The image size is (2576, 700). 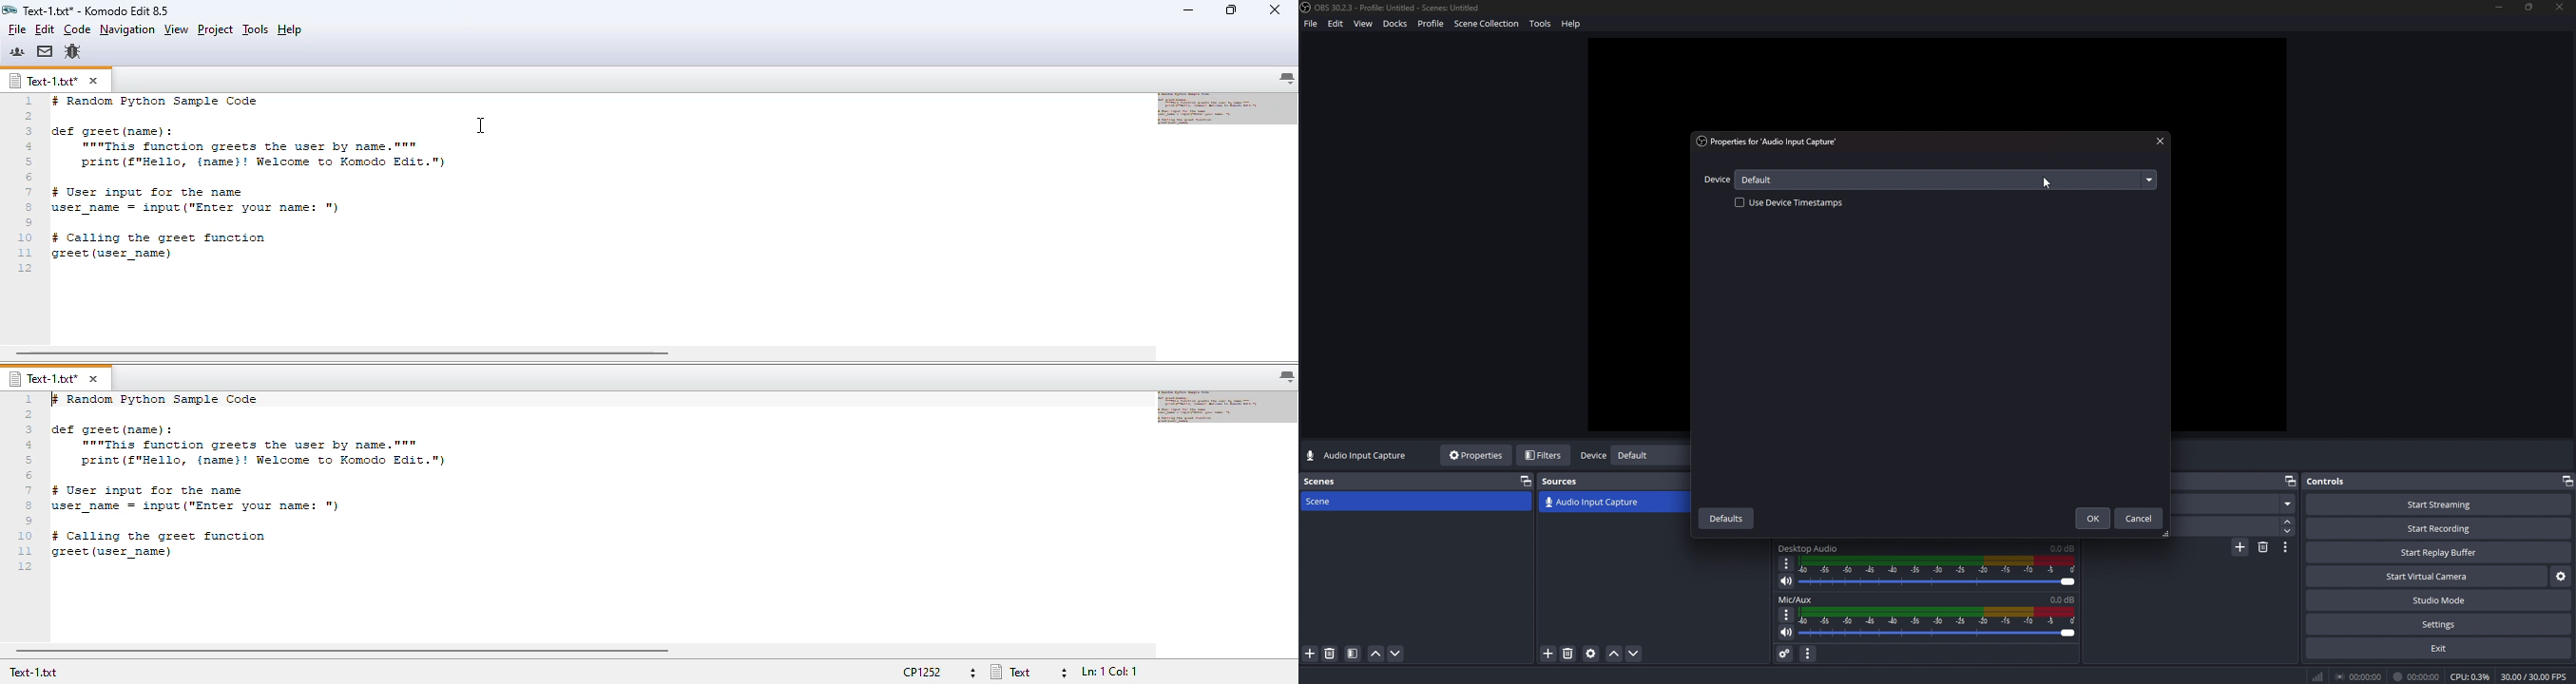 I want to click on duration, so click(x=2223, y=527).